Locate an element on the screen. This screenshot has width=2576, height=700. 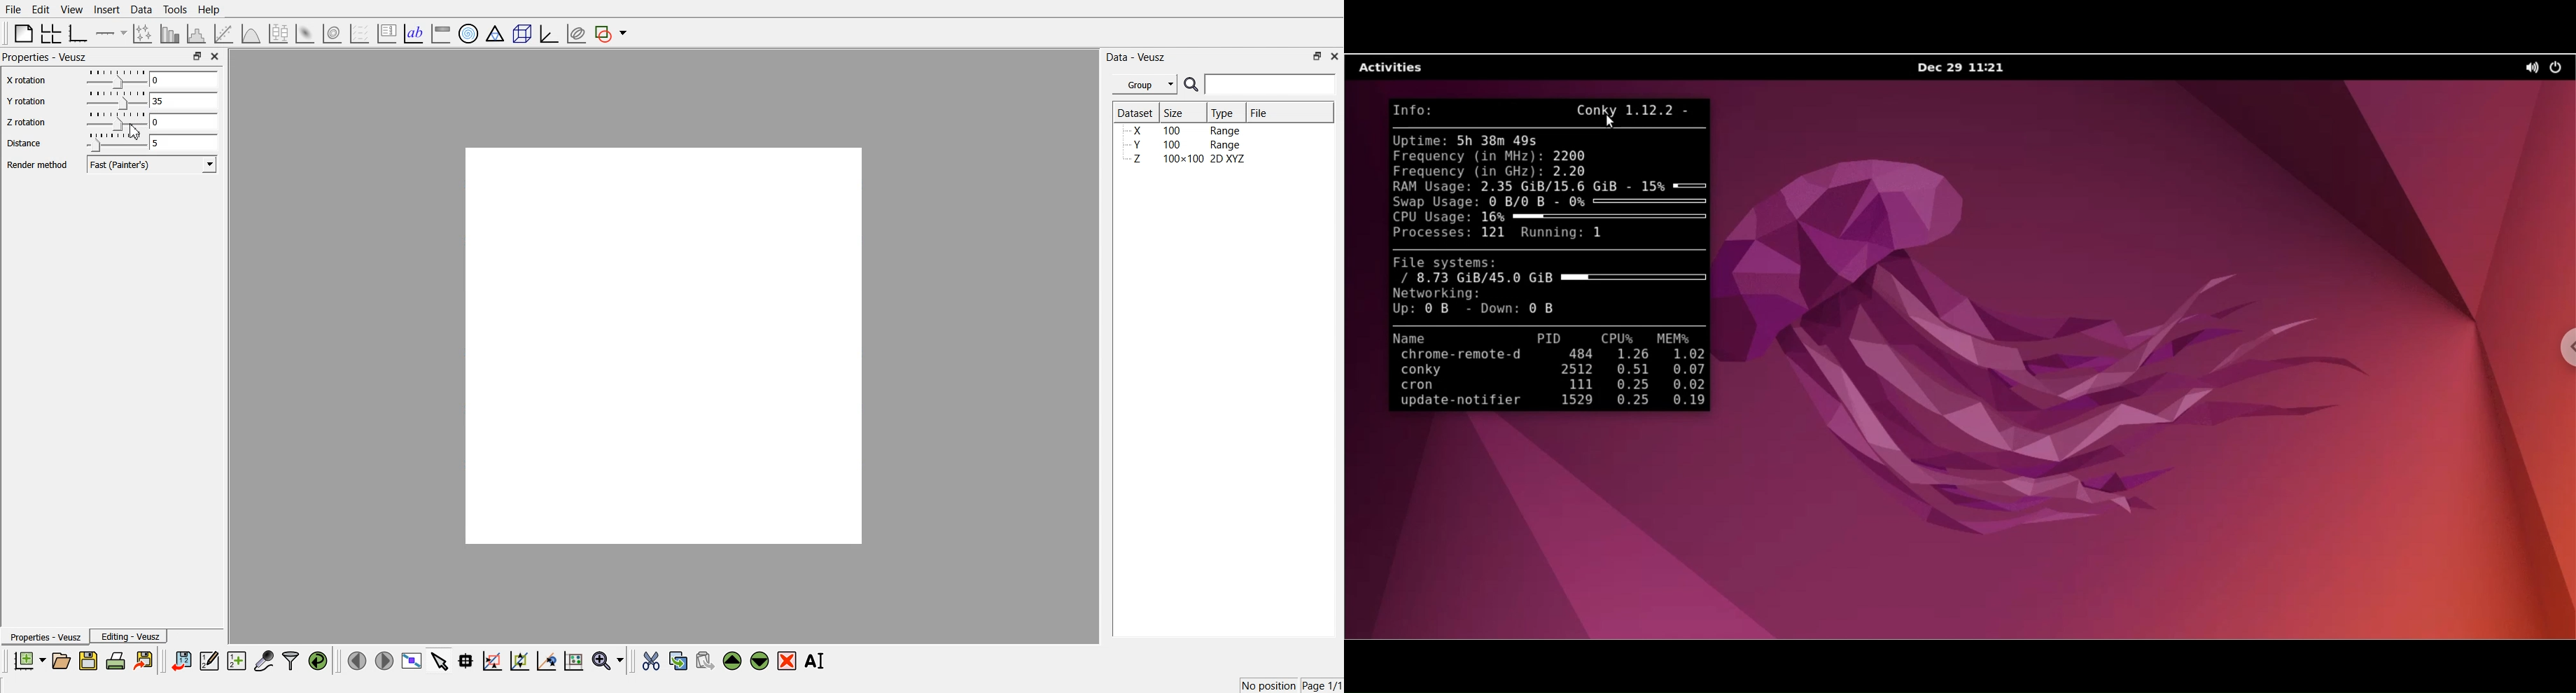
3D Scene is located at coordinates (523, 34).